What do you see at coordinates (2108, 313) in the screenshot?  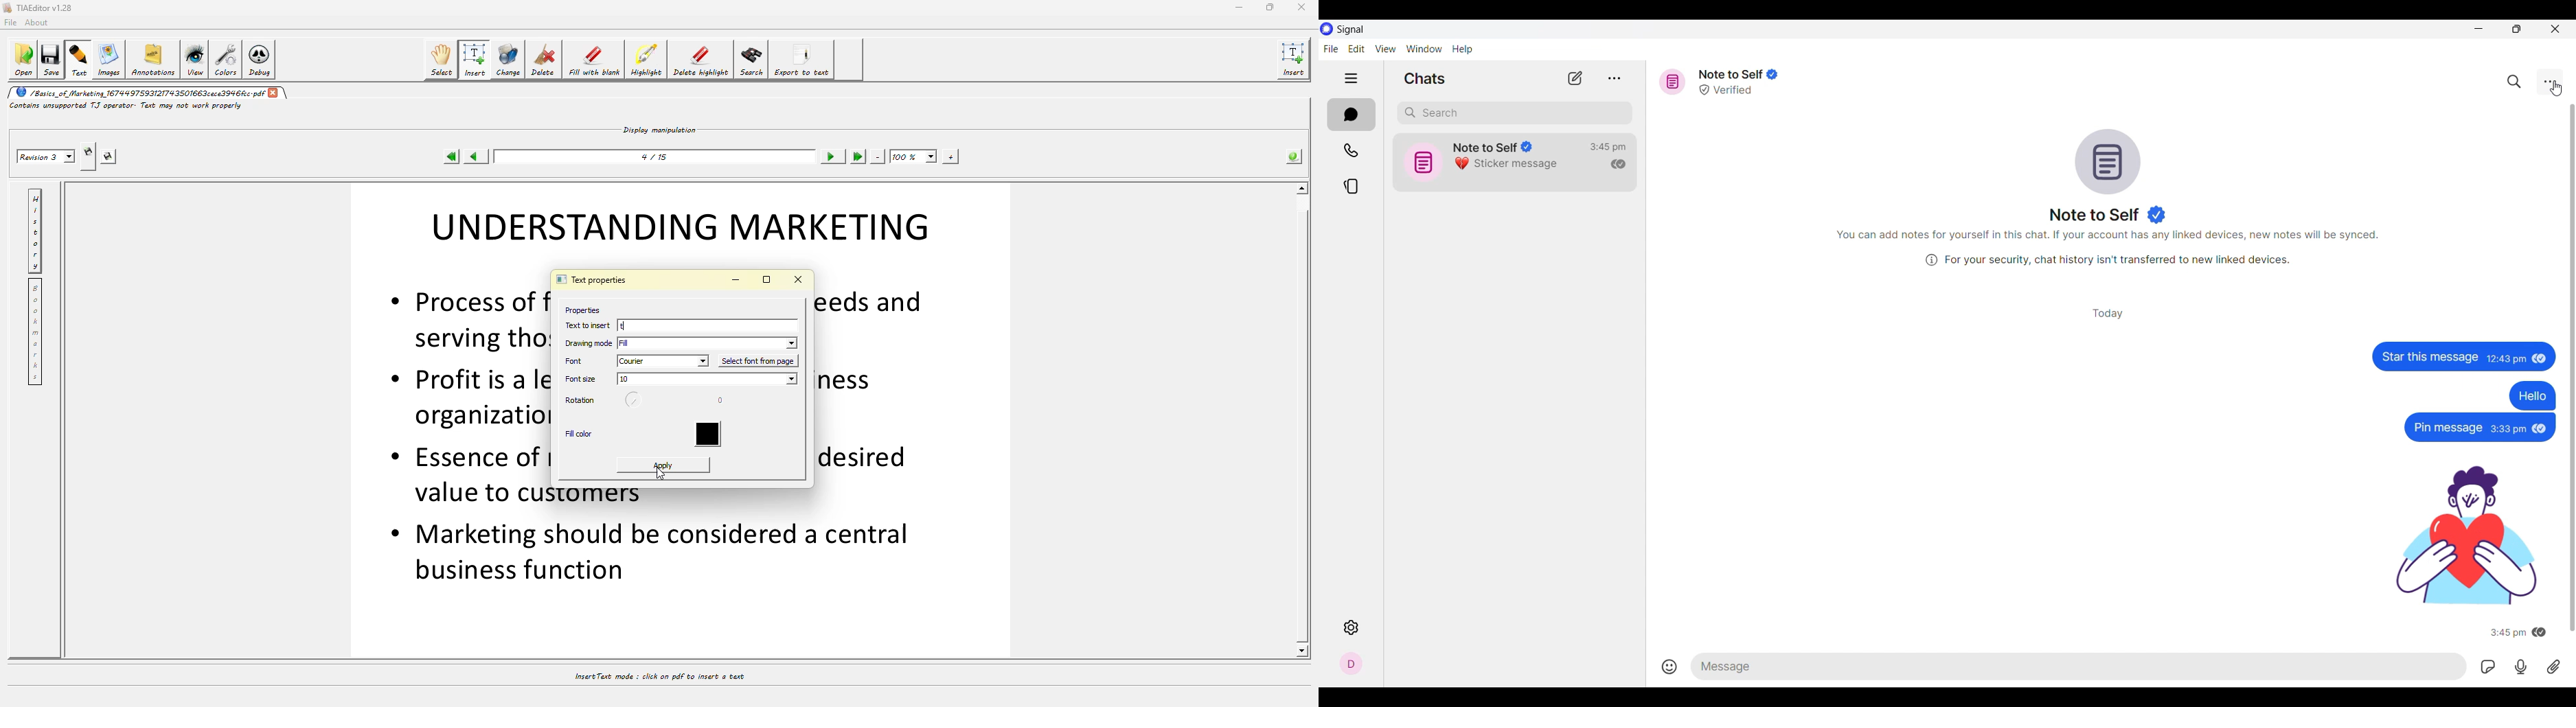 I see `Day of conversation` at bounding box center [2108, 313].